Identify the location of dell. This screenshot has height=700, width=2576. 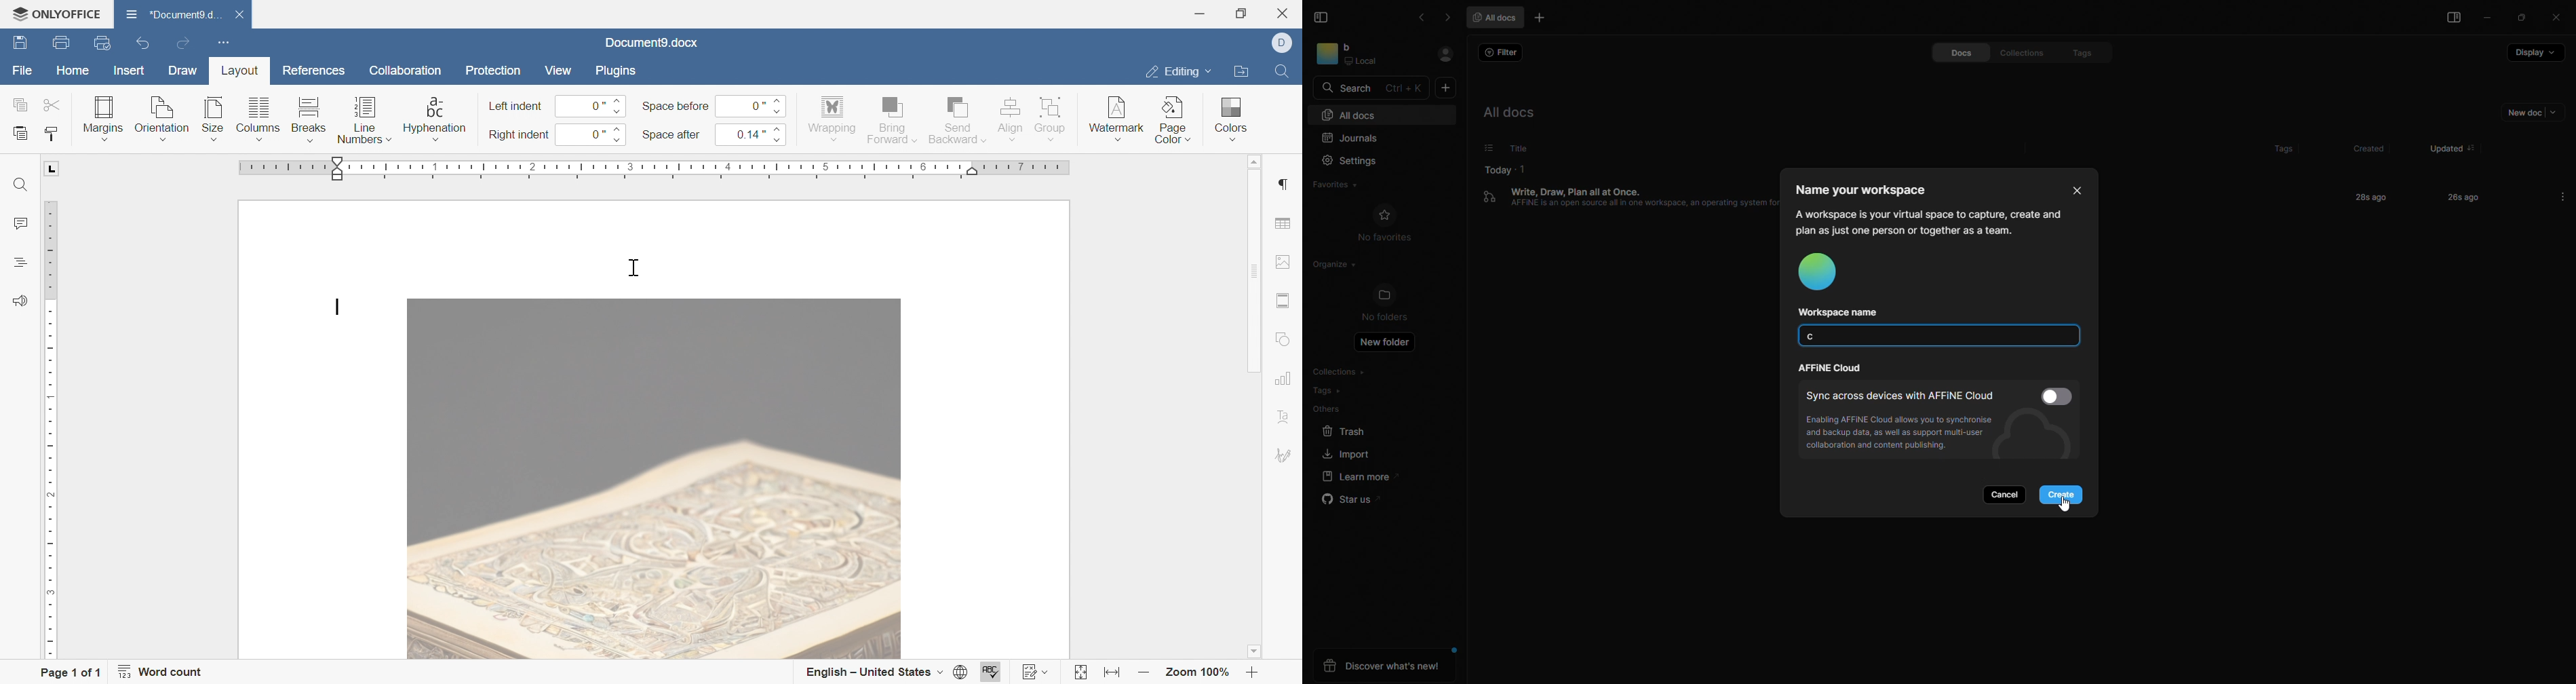
(1287, 43).